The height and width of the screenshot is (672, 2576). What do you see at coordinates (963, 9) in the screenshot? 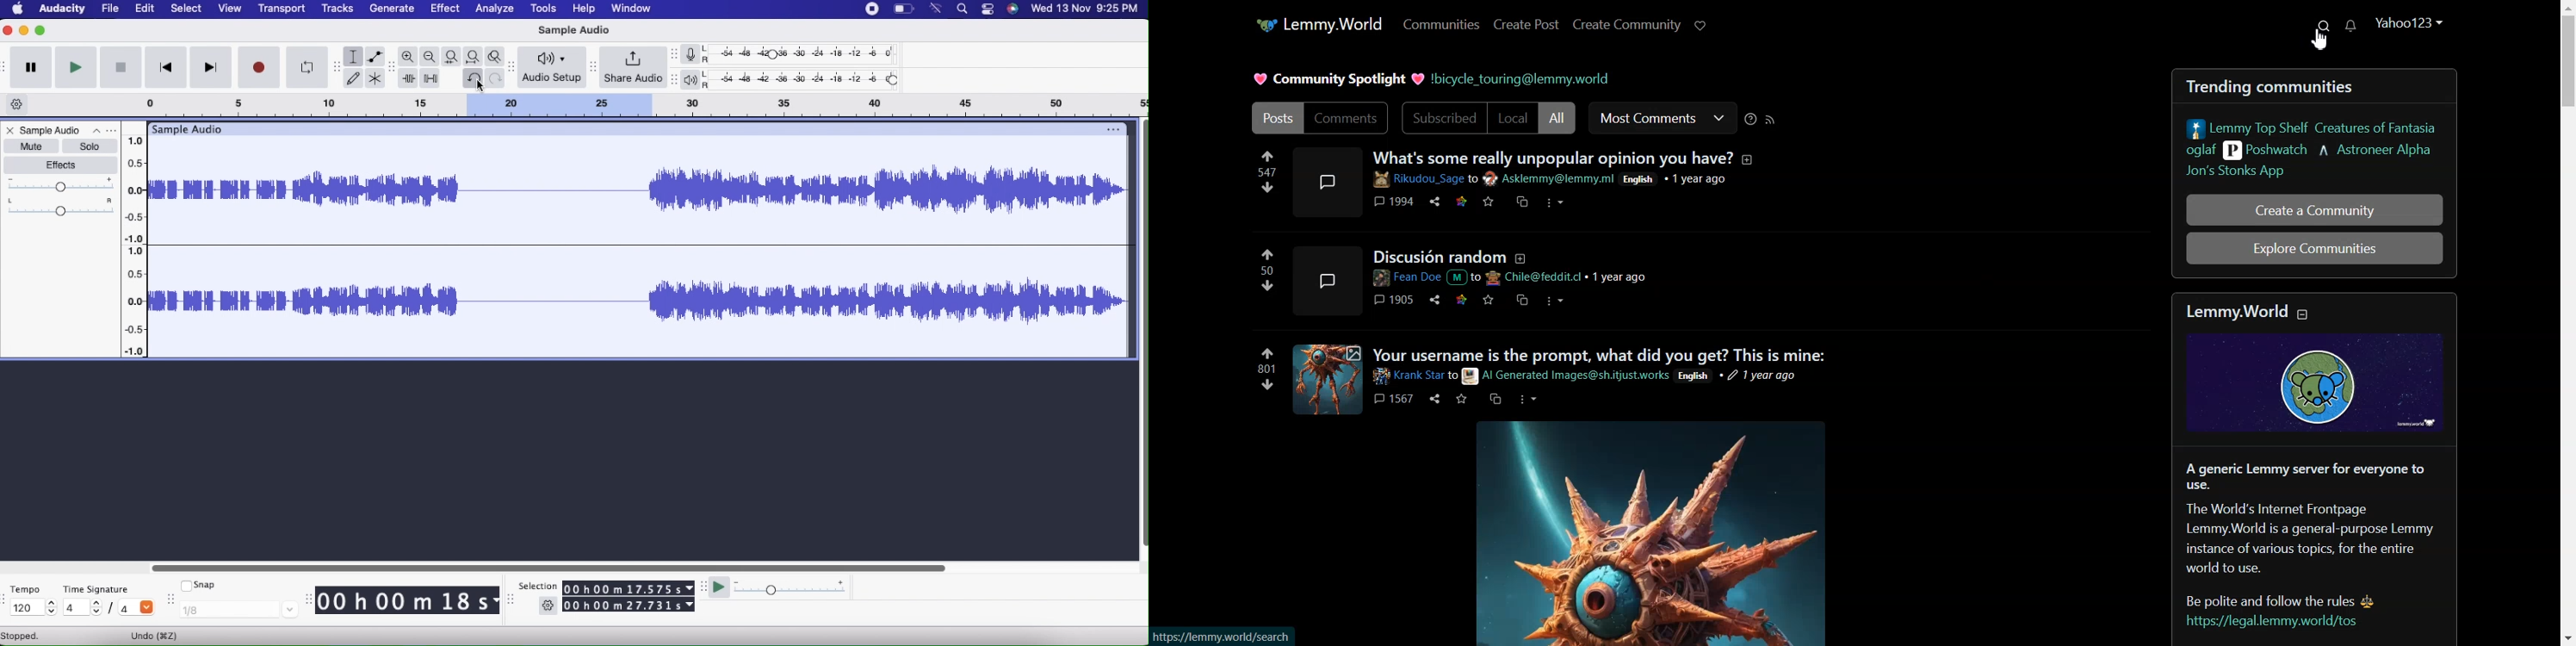
I see `spotlight` at bounding box center [963, 9].